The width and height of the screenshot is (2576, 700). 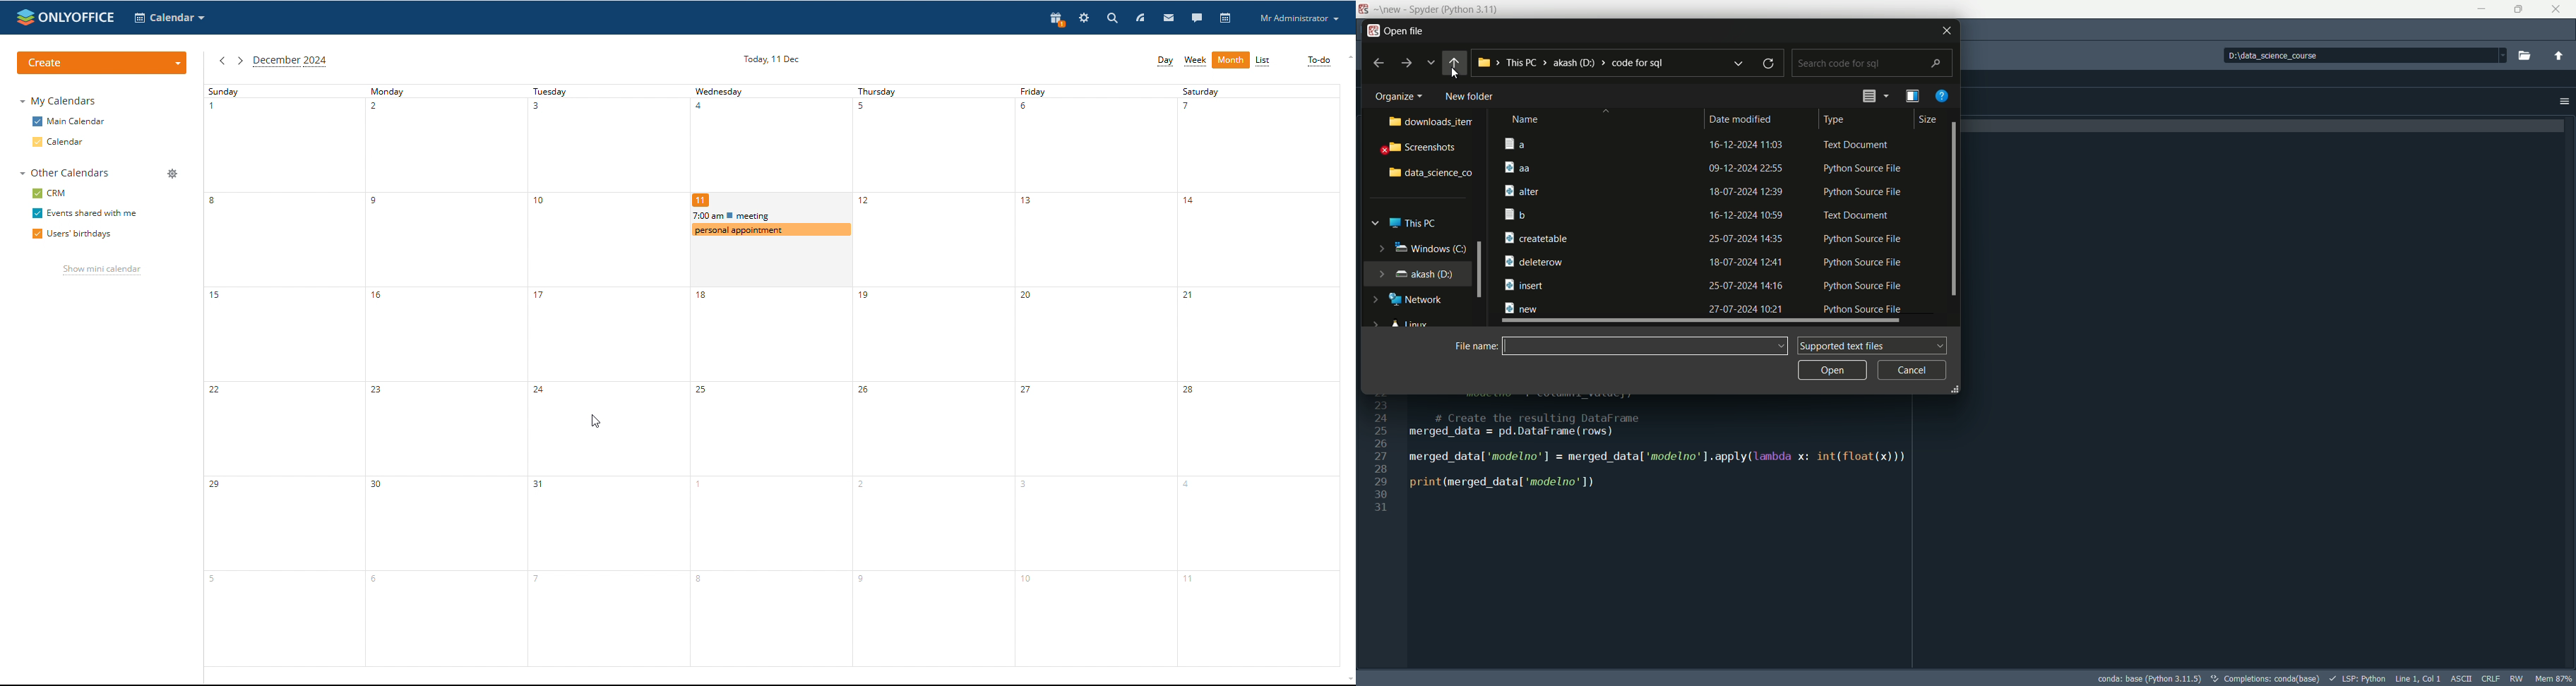 I want to click on Browse a working directory, so click(x=2524, y=55).